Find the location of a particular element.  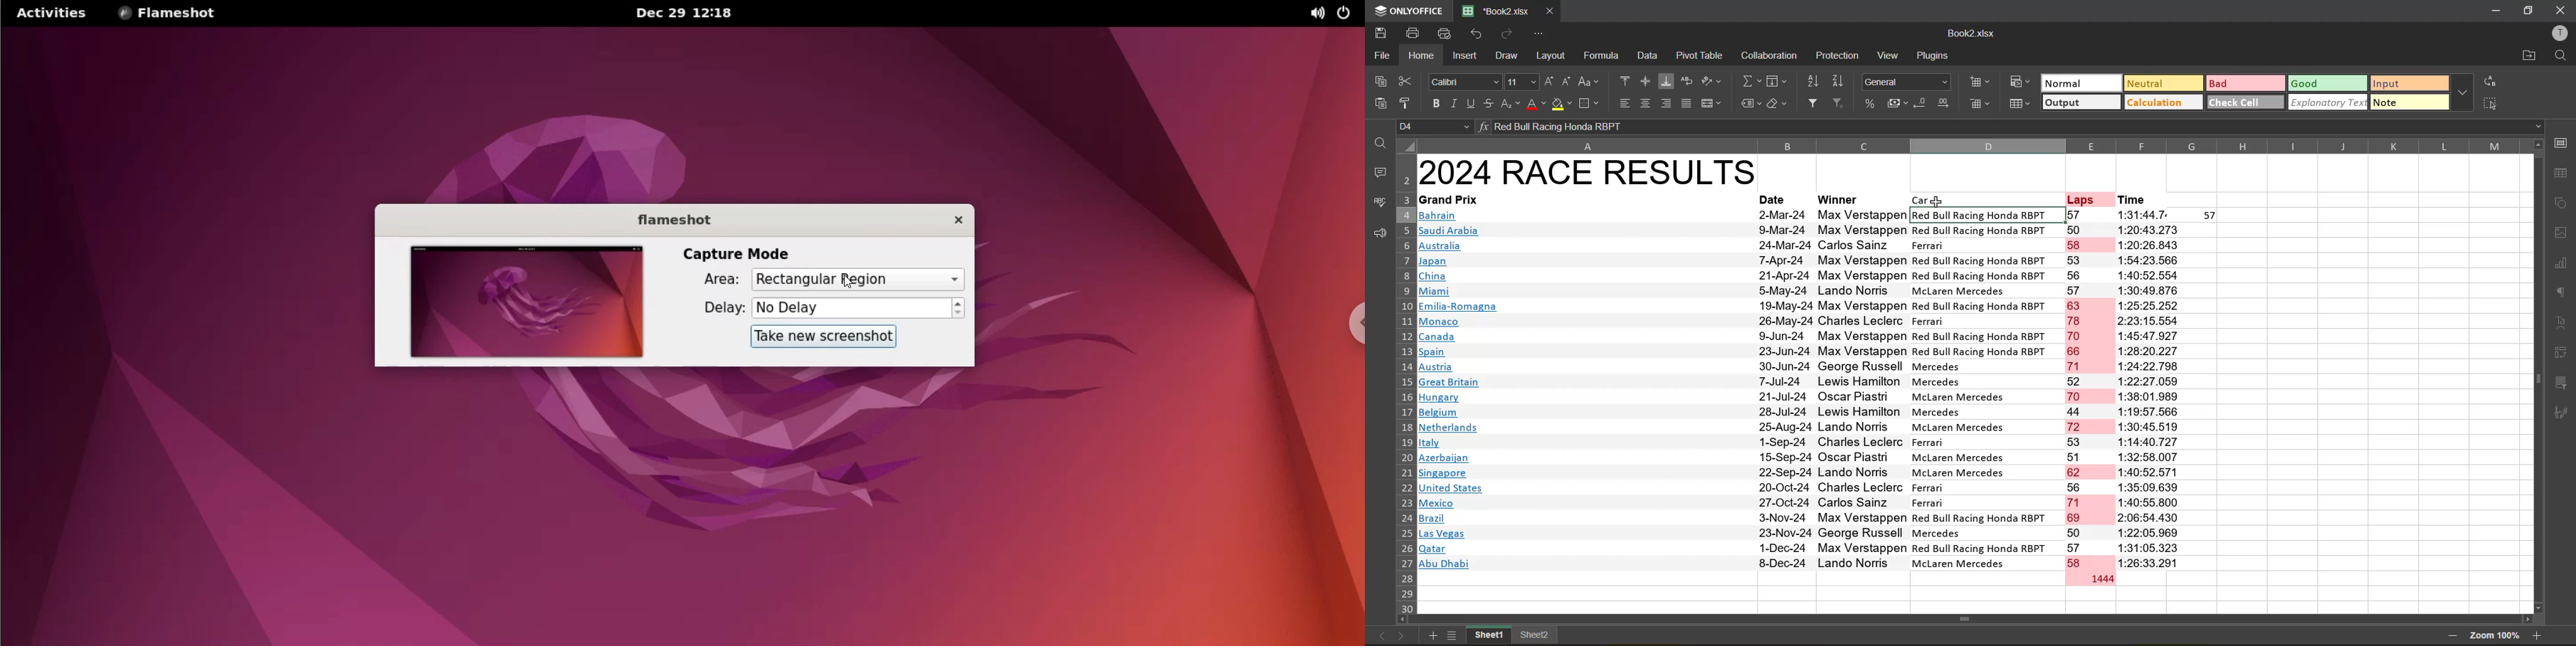

format as table is located at coordinates (2020, 104).